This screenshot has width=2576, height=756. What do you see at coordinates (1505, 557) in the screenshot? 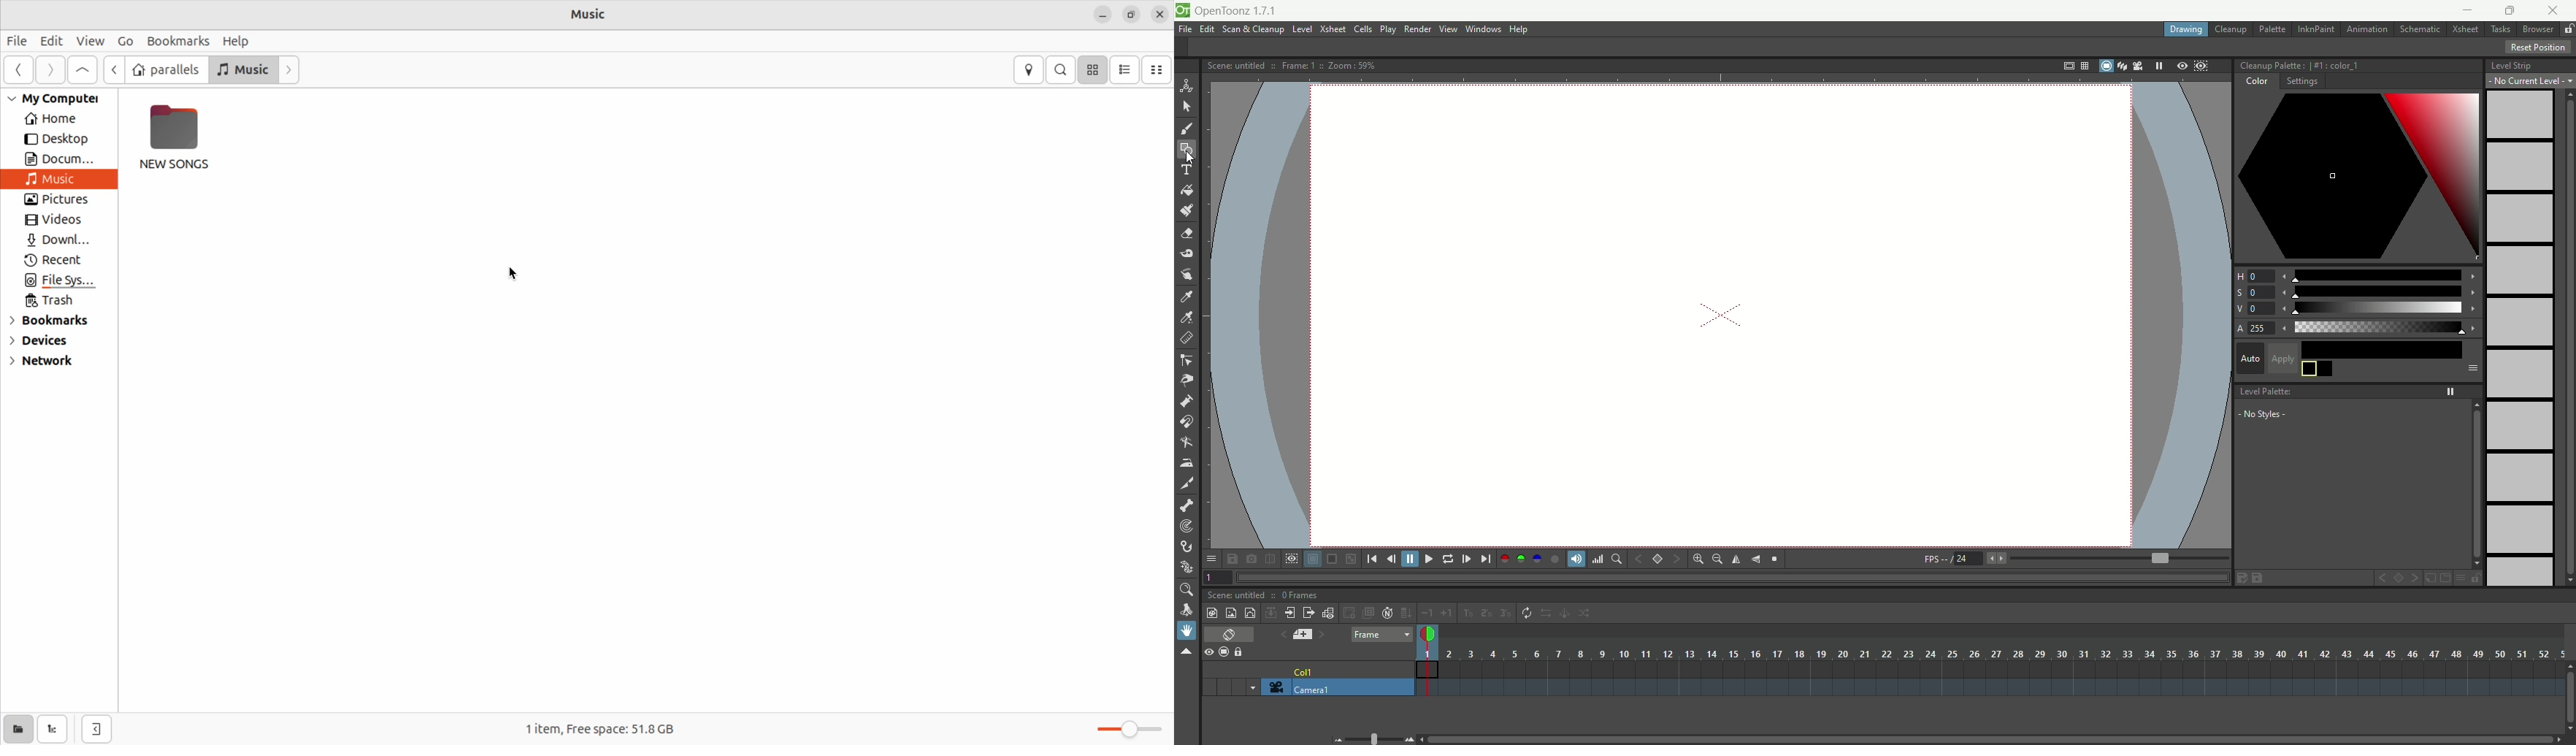
I see `red channel` at bounding box center [1505, 557].